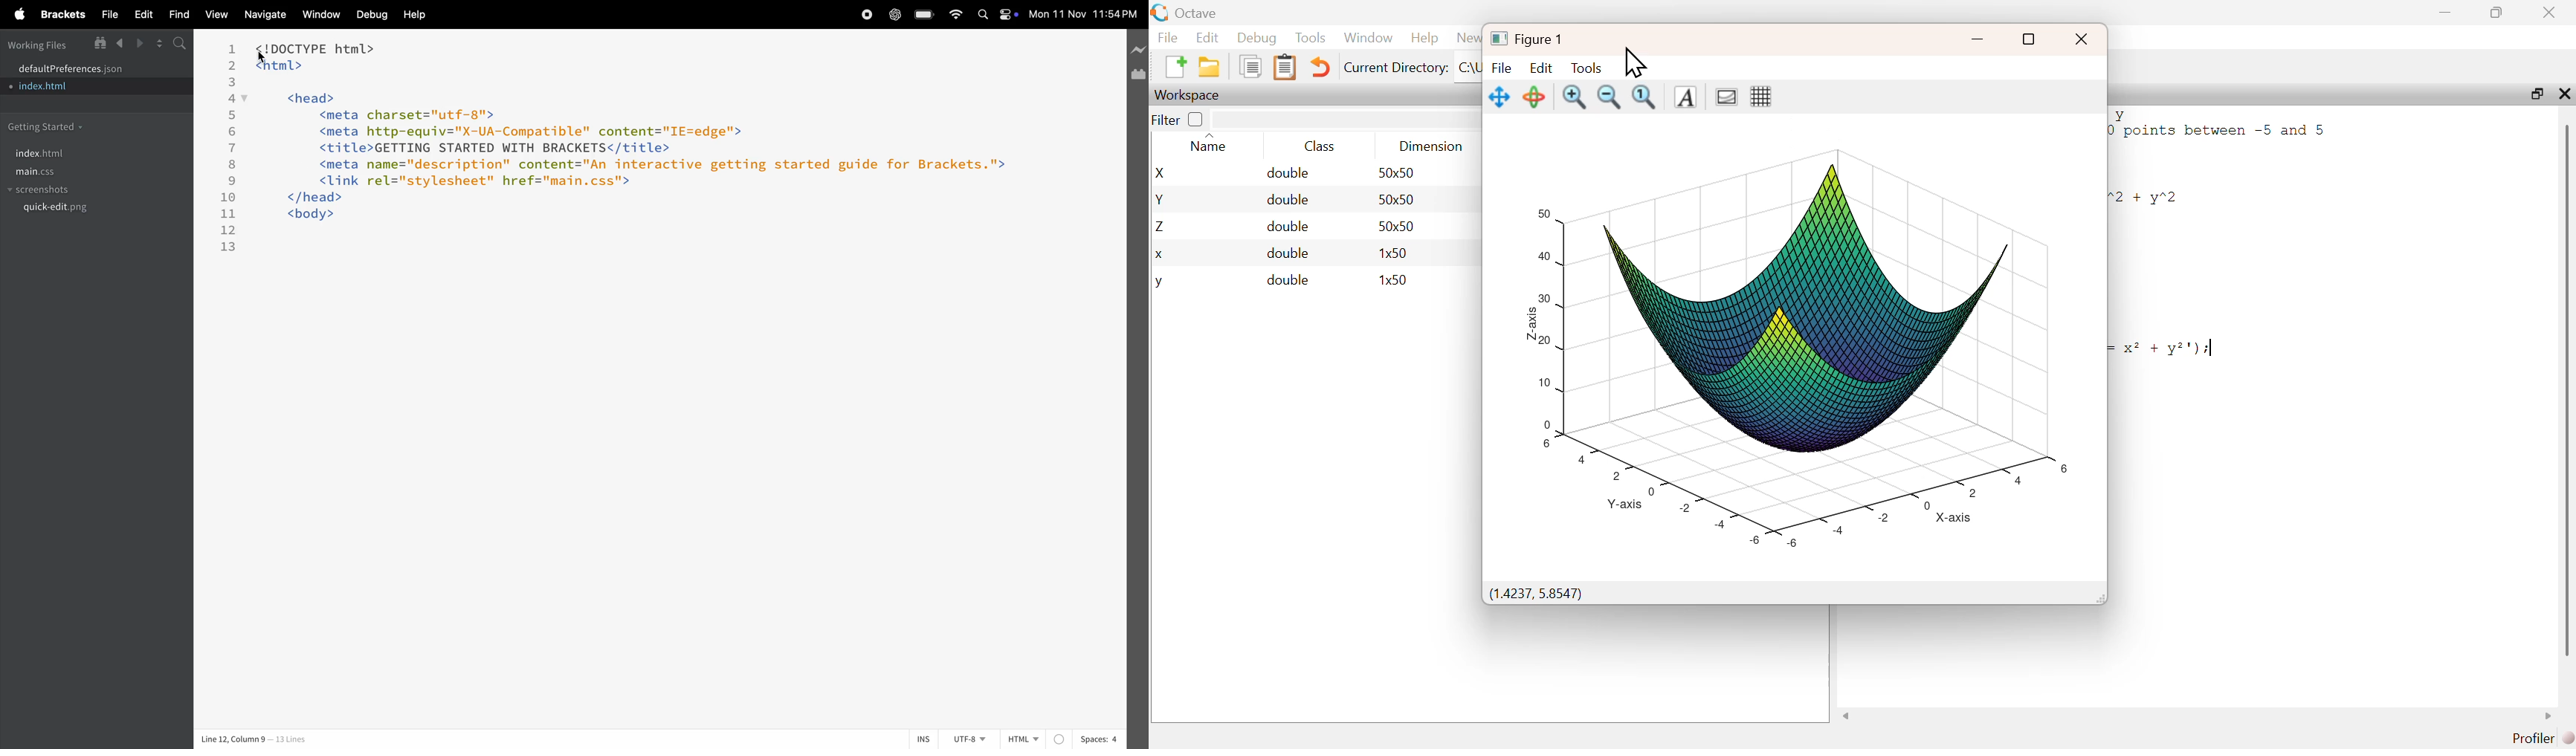 This screenshot has width=2576, height=756. Describe the element at coordinates (1367, 36) in the screenshot. I see `Window` at that location.